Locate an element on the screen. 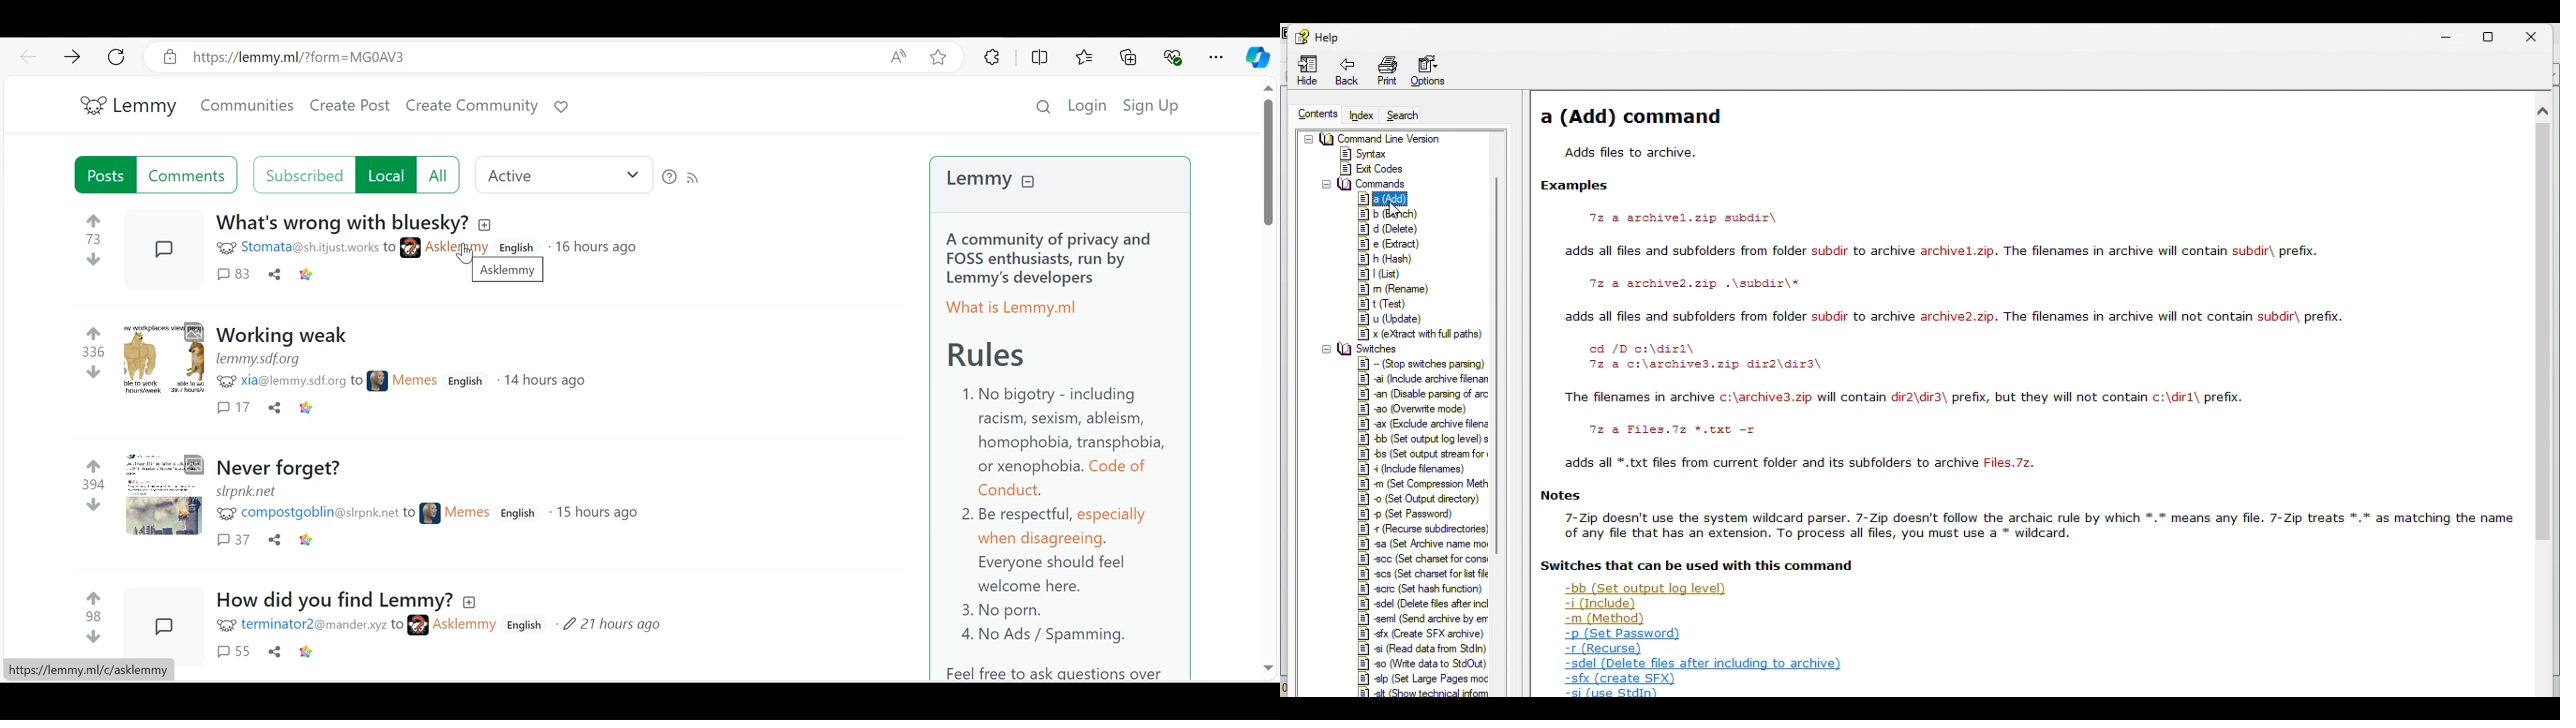  t is located at coordinates (1396, 303).